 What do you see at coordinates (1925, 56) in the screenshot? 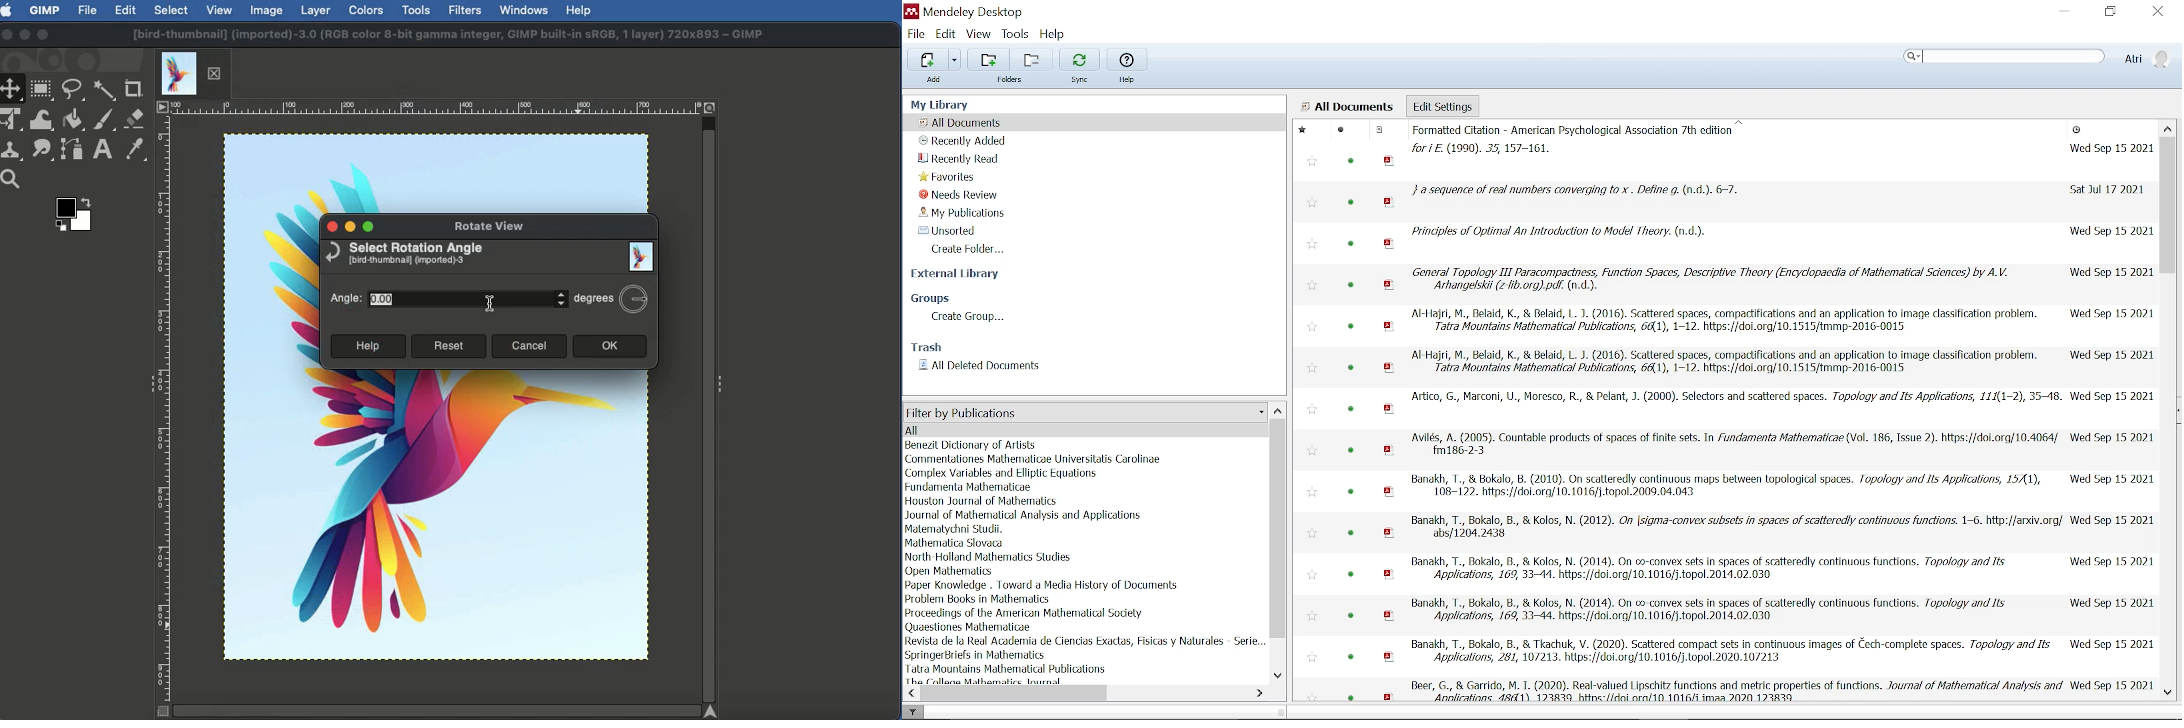
I see `cursor` at bounding box center [1925, 56].